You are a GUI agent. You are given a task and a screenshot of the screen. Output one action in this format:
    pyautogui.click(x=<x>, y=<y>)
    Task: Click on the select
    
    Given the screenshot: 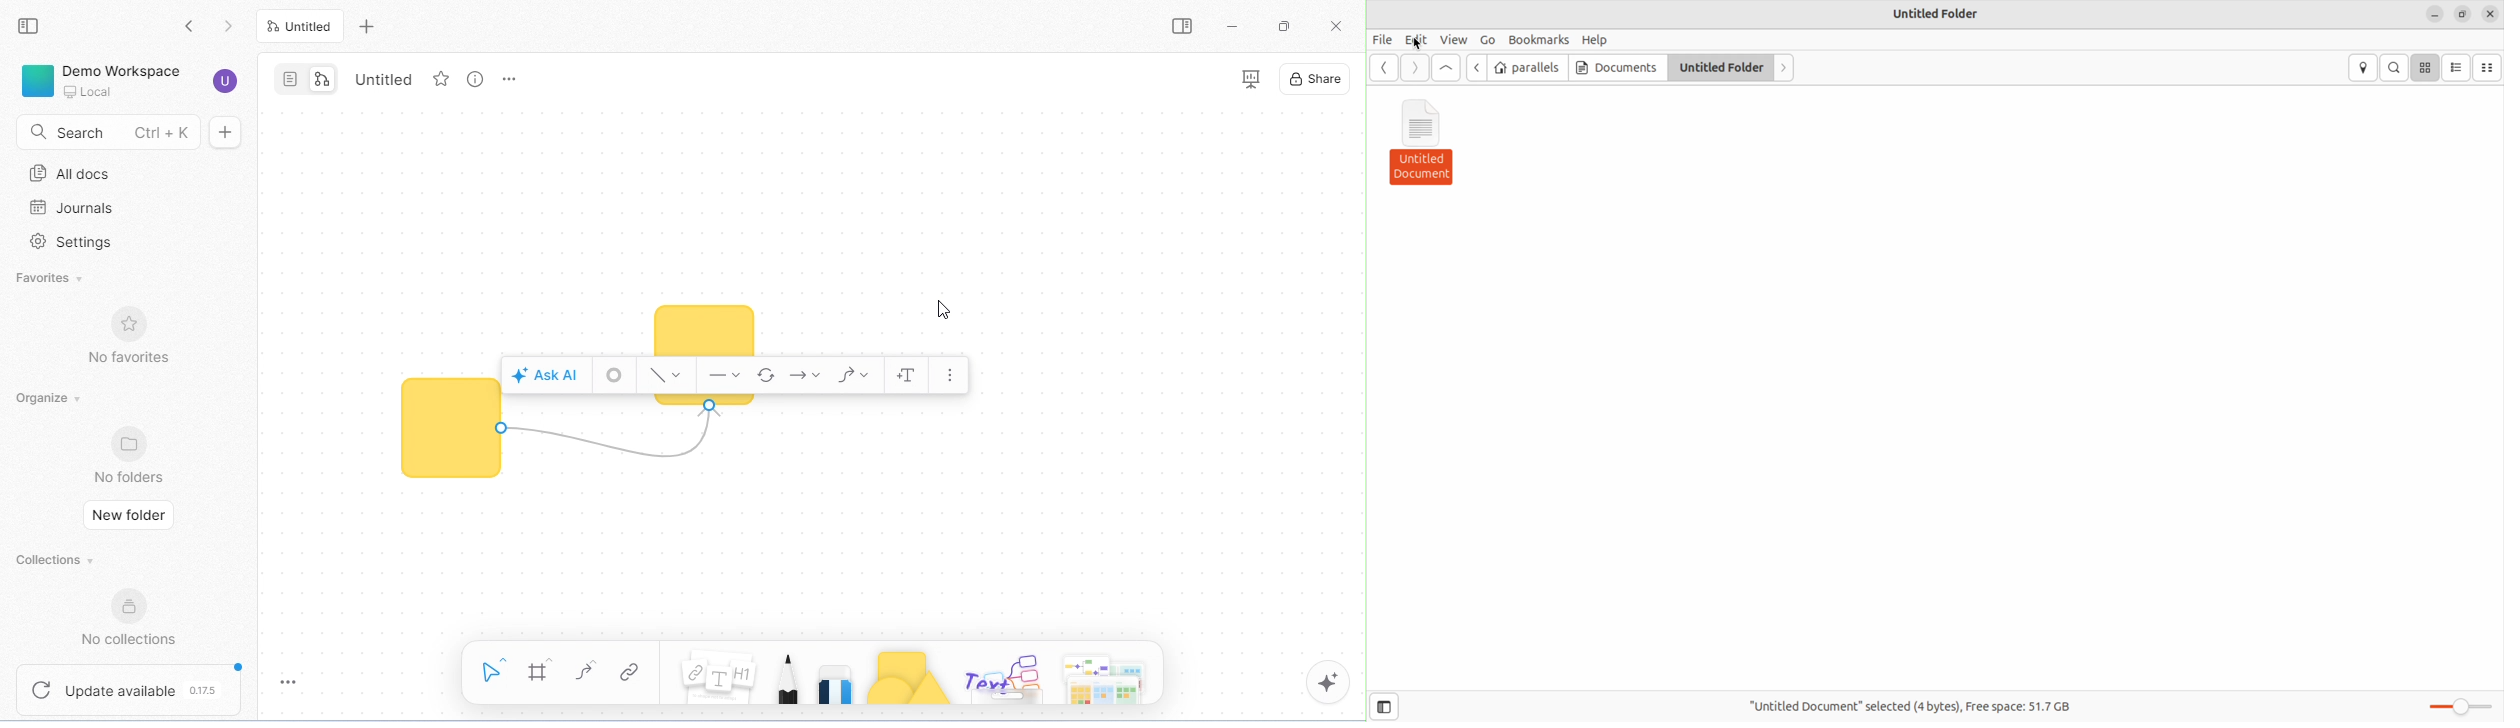 What is the action you would take?
    pyautogui.click(x=496, y=669)
    